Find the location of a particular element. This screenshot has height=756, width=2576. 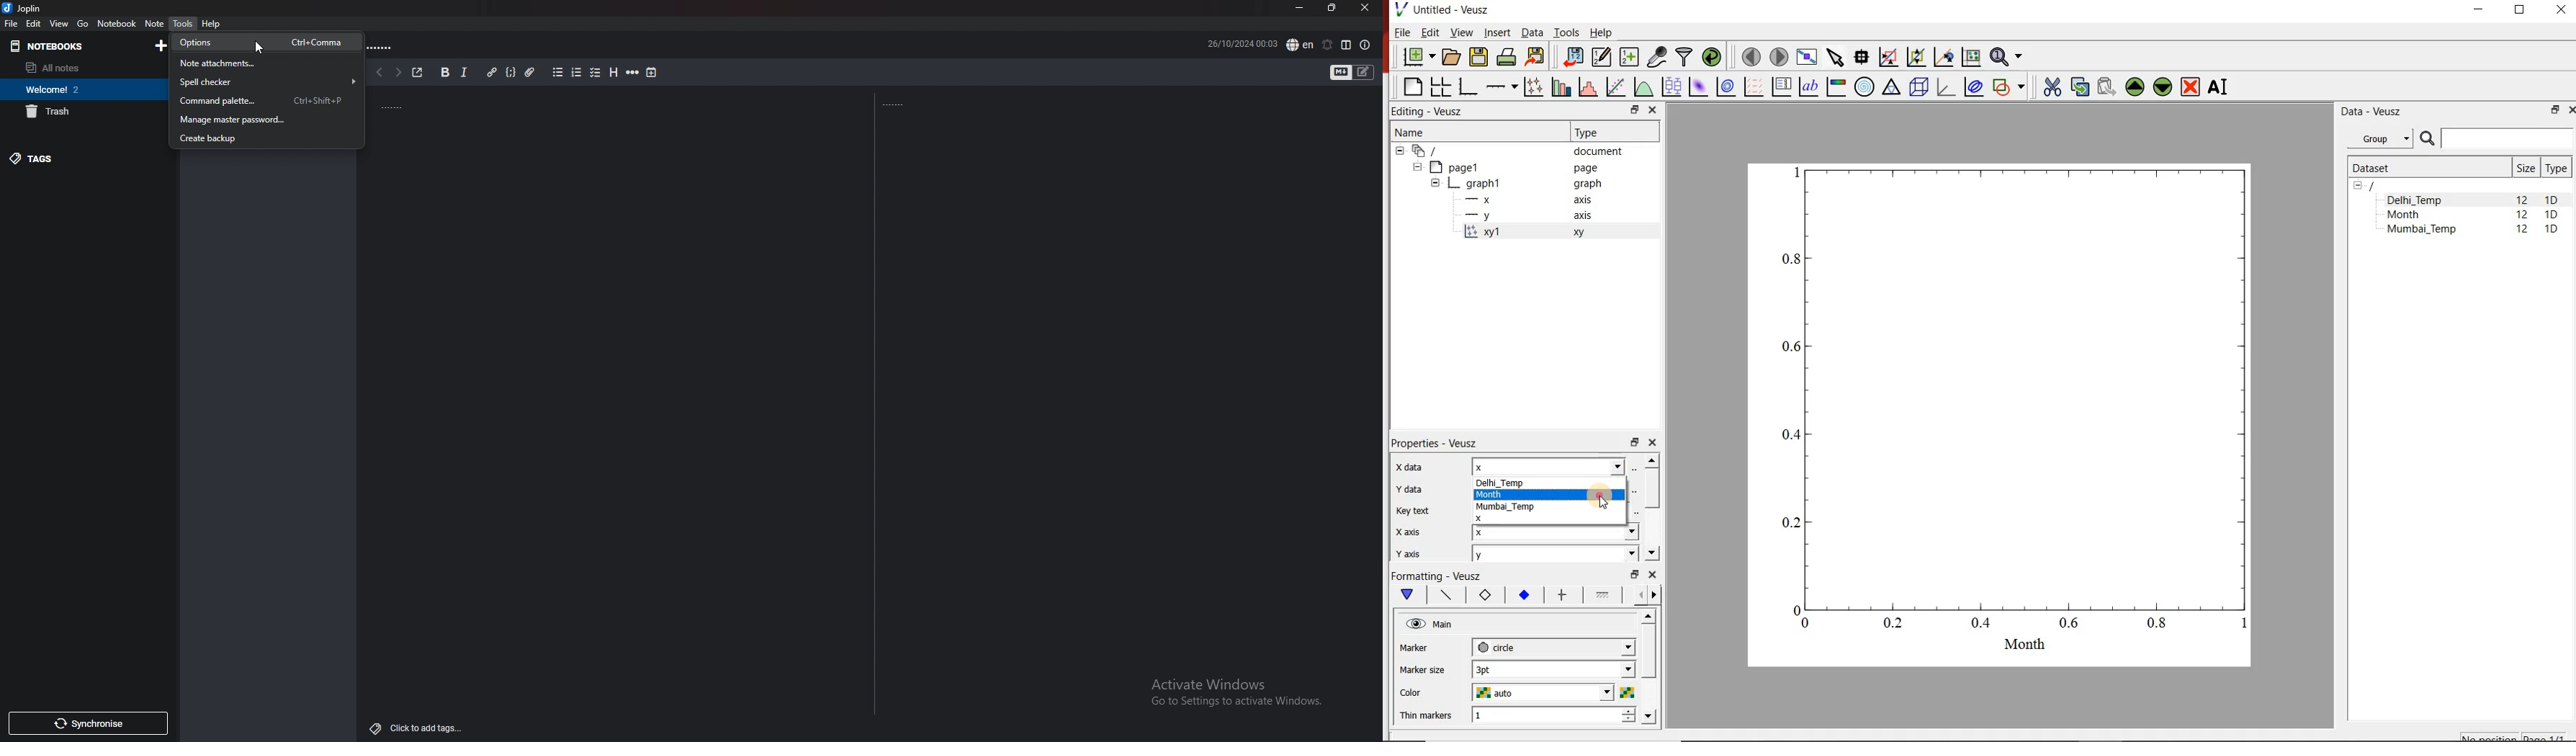

save the document is located at coordinates (1478, 58).